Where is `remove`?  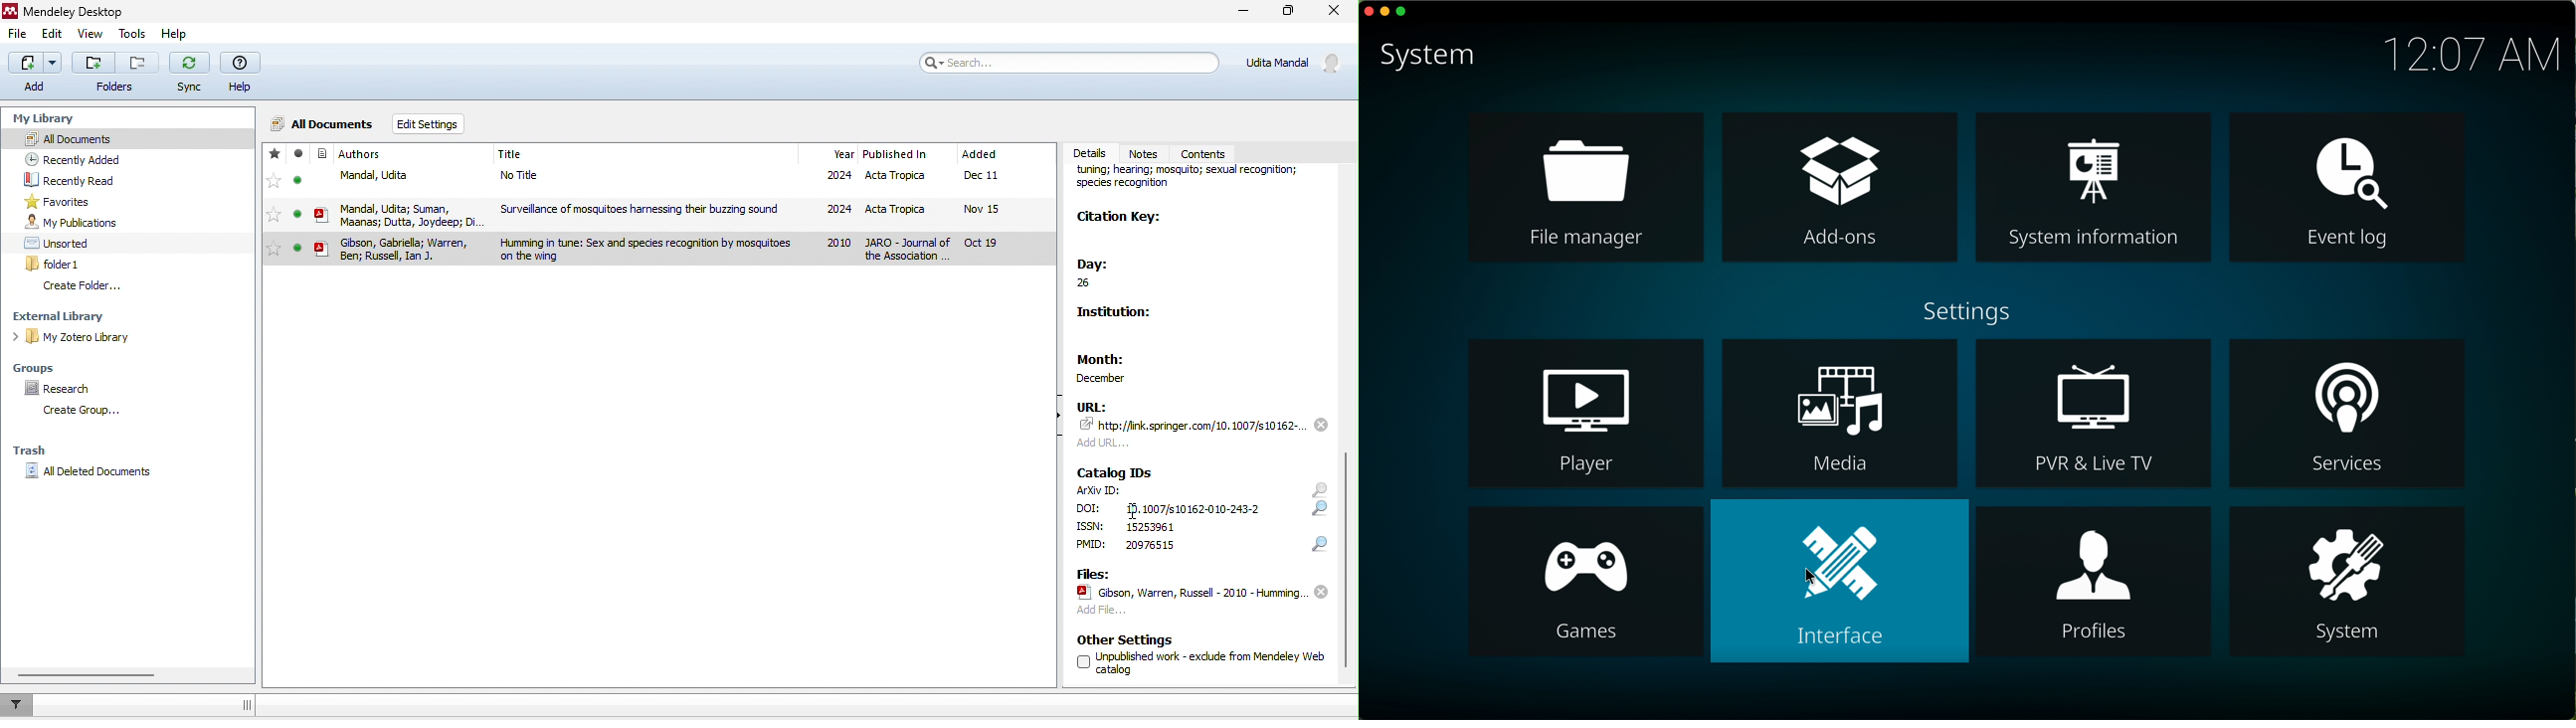
remove is located at coordinates (1321, 424).